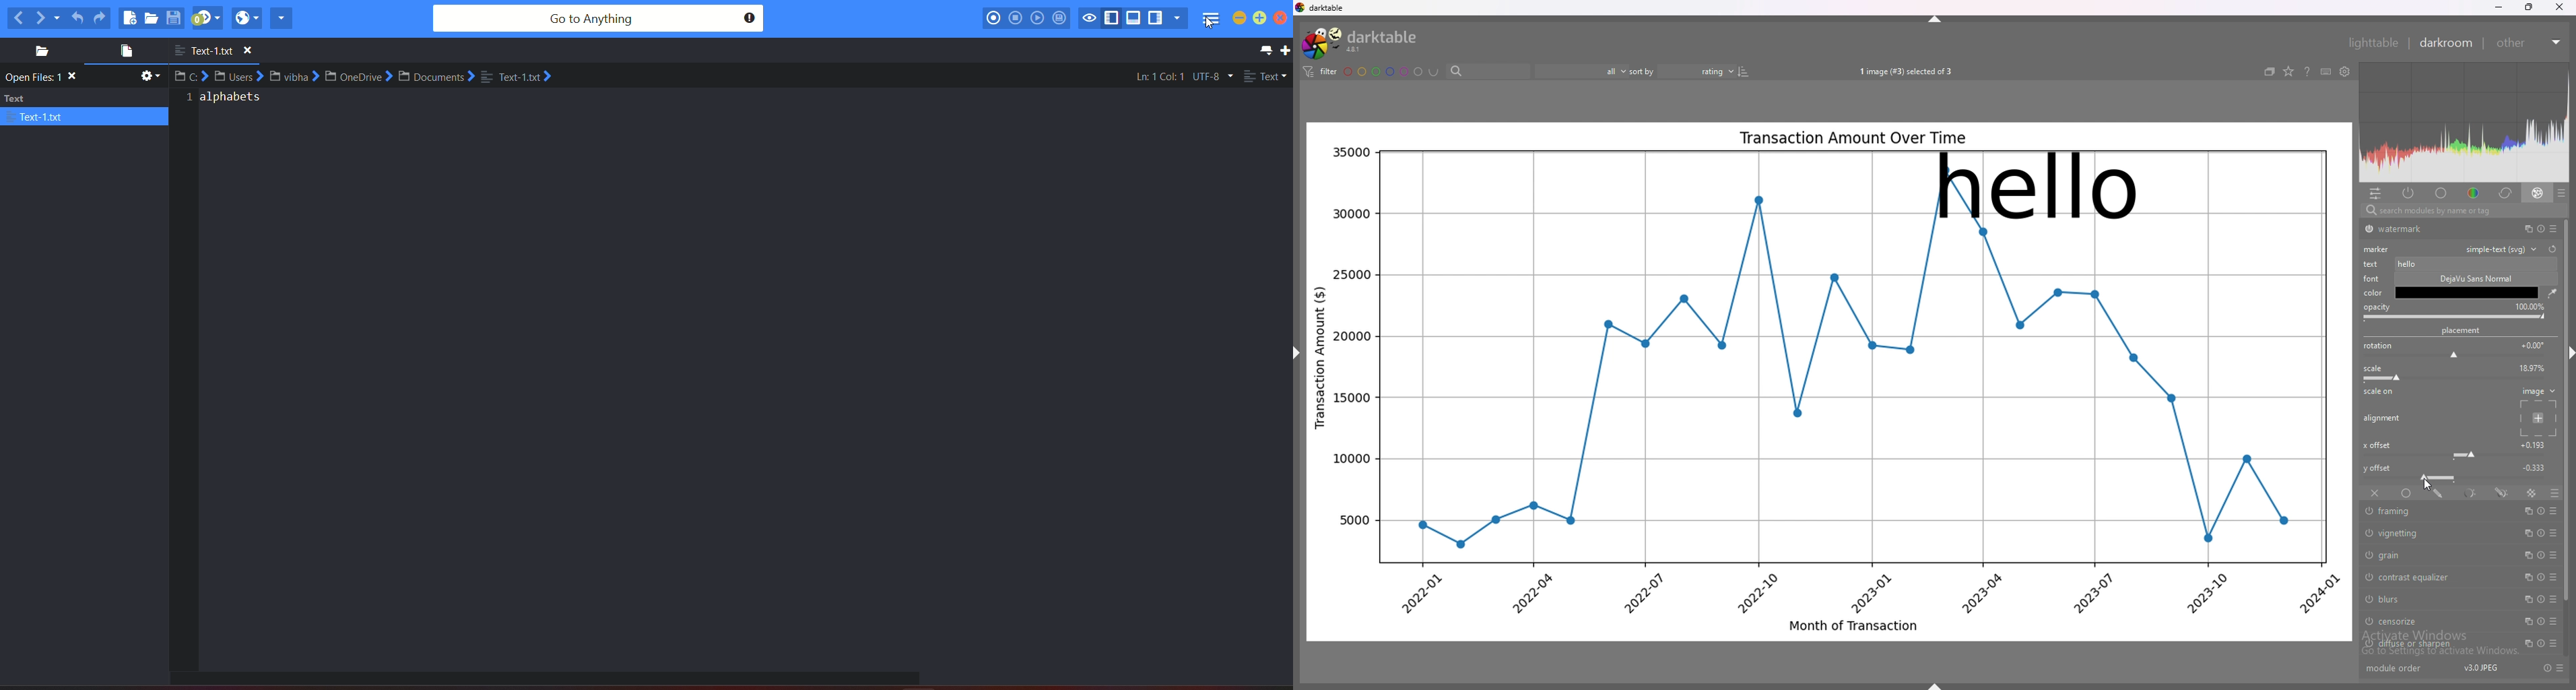 Image resolution: width=2576 pixels, height=700 pixels. Describe the element at coordinates (2530, 306) in the screenshot. I see `opacity` at that location.